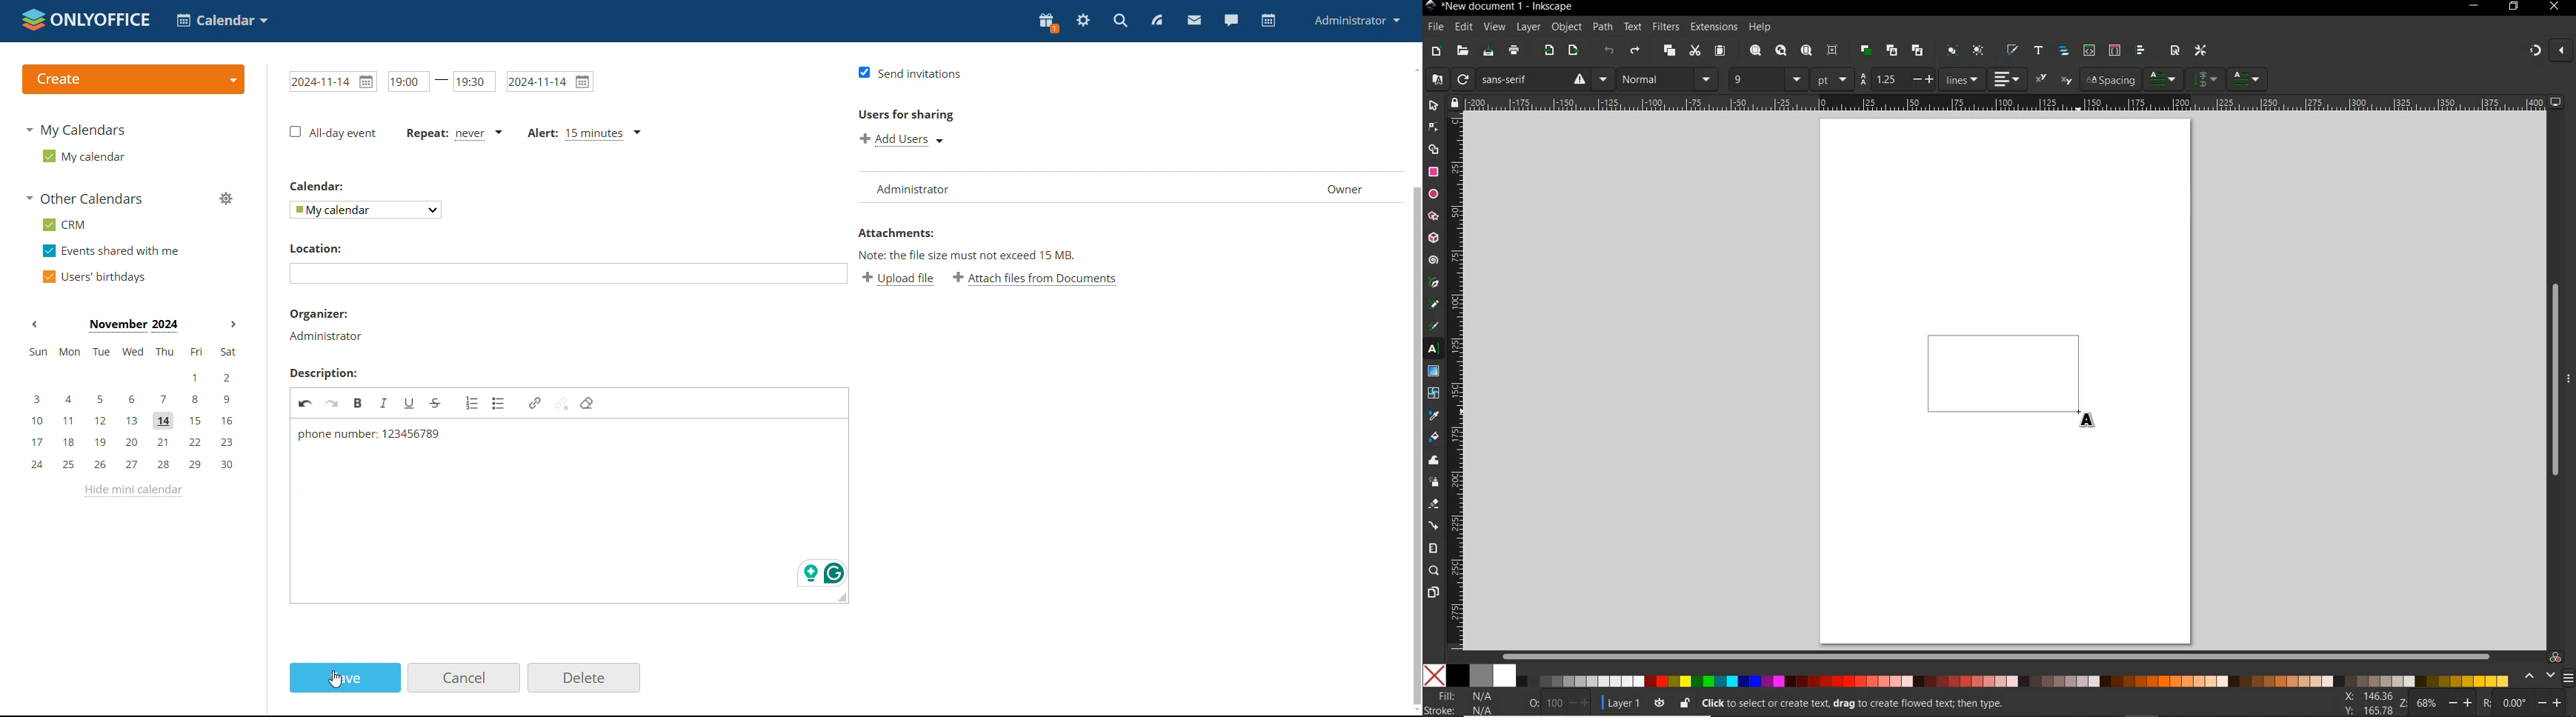  I want to click on profile, so click(1358, 20).